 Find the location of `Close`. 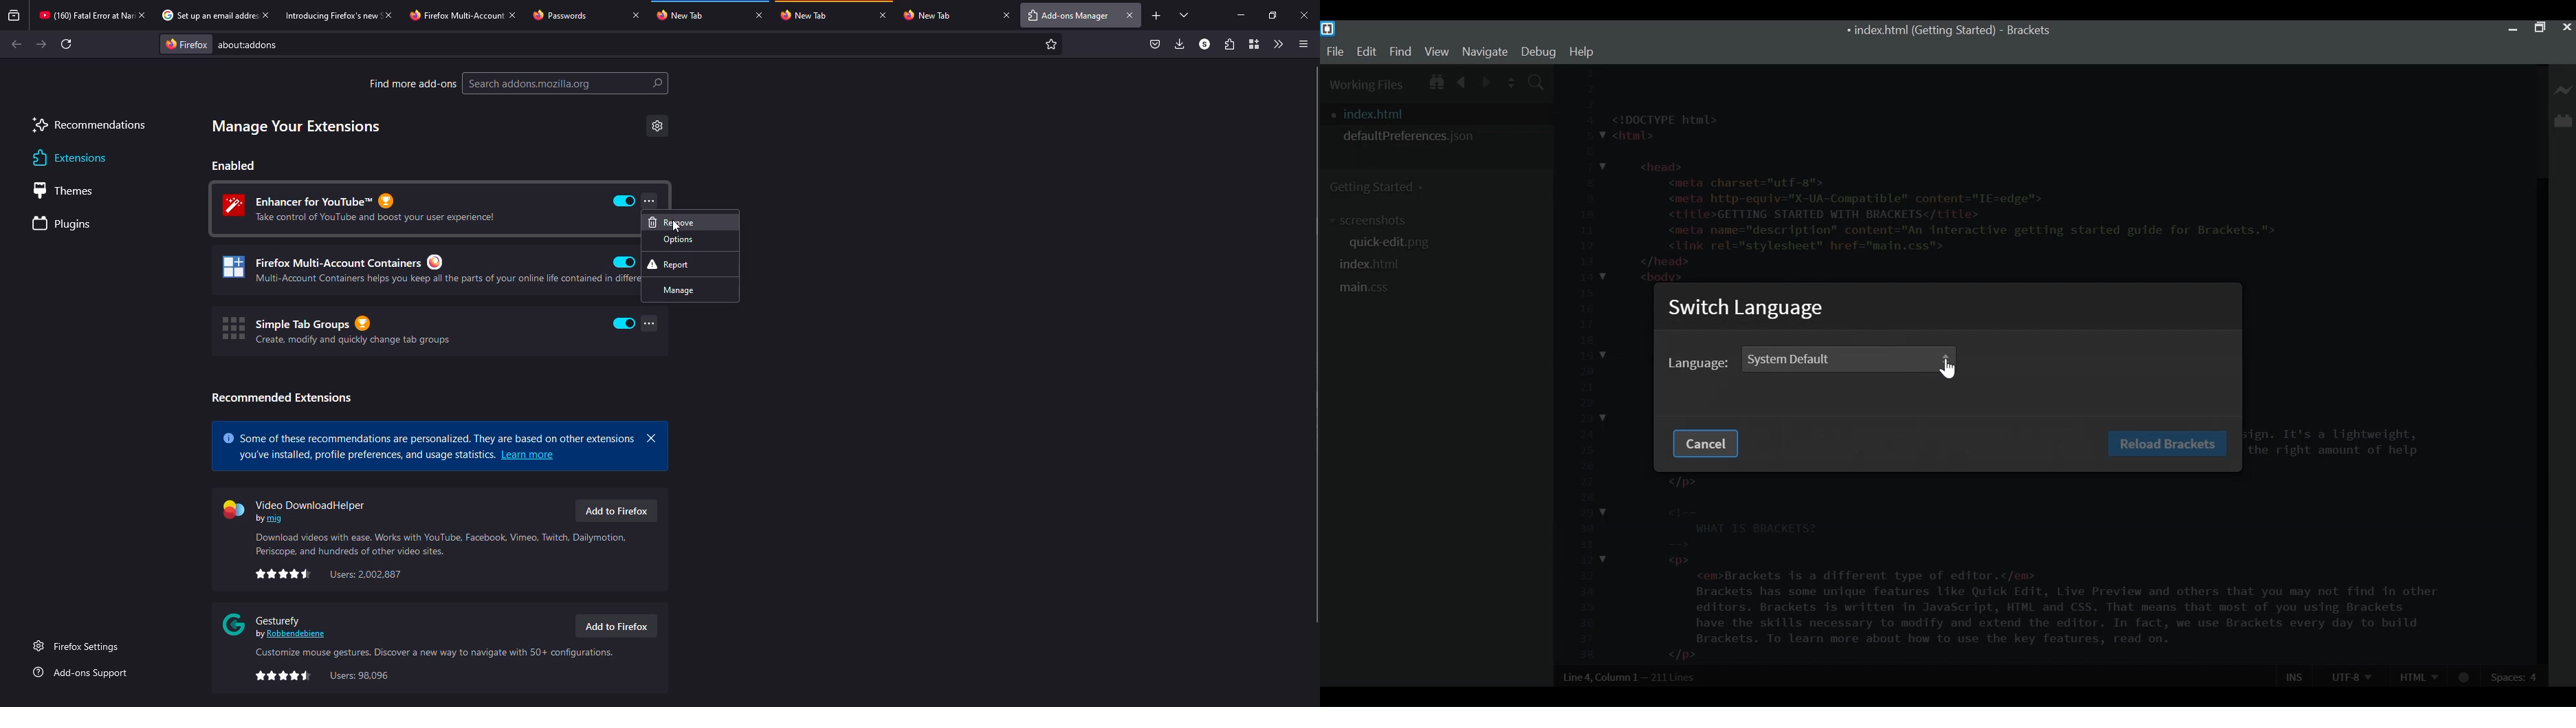

Close is located at coordinates (2567, 27).